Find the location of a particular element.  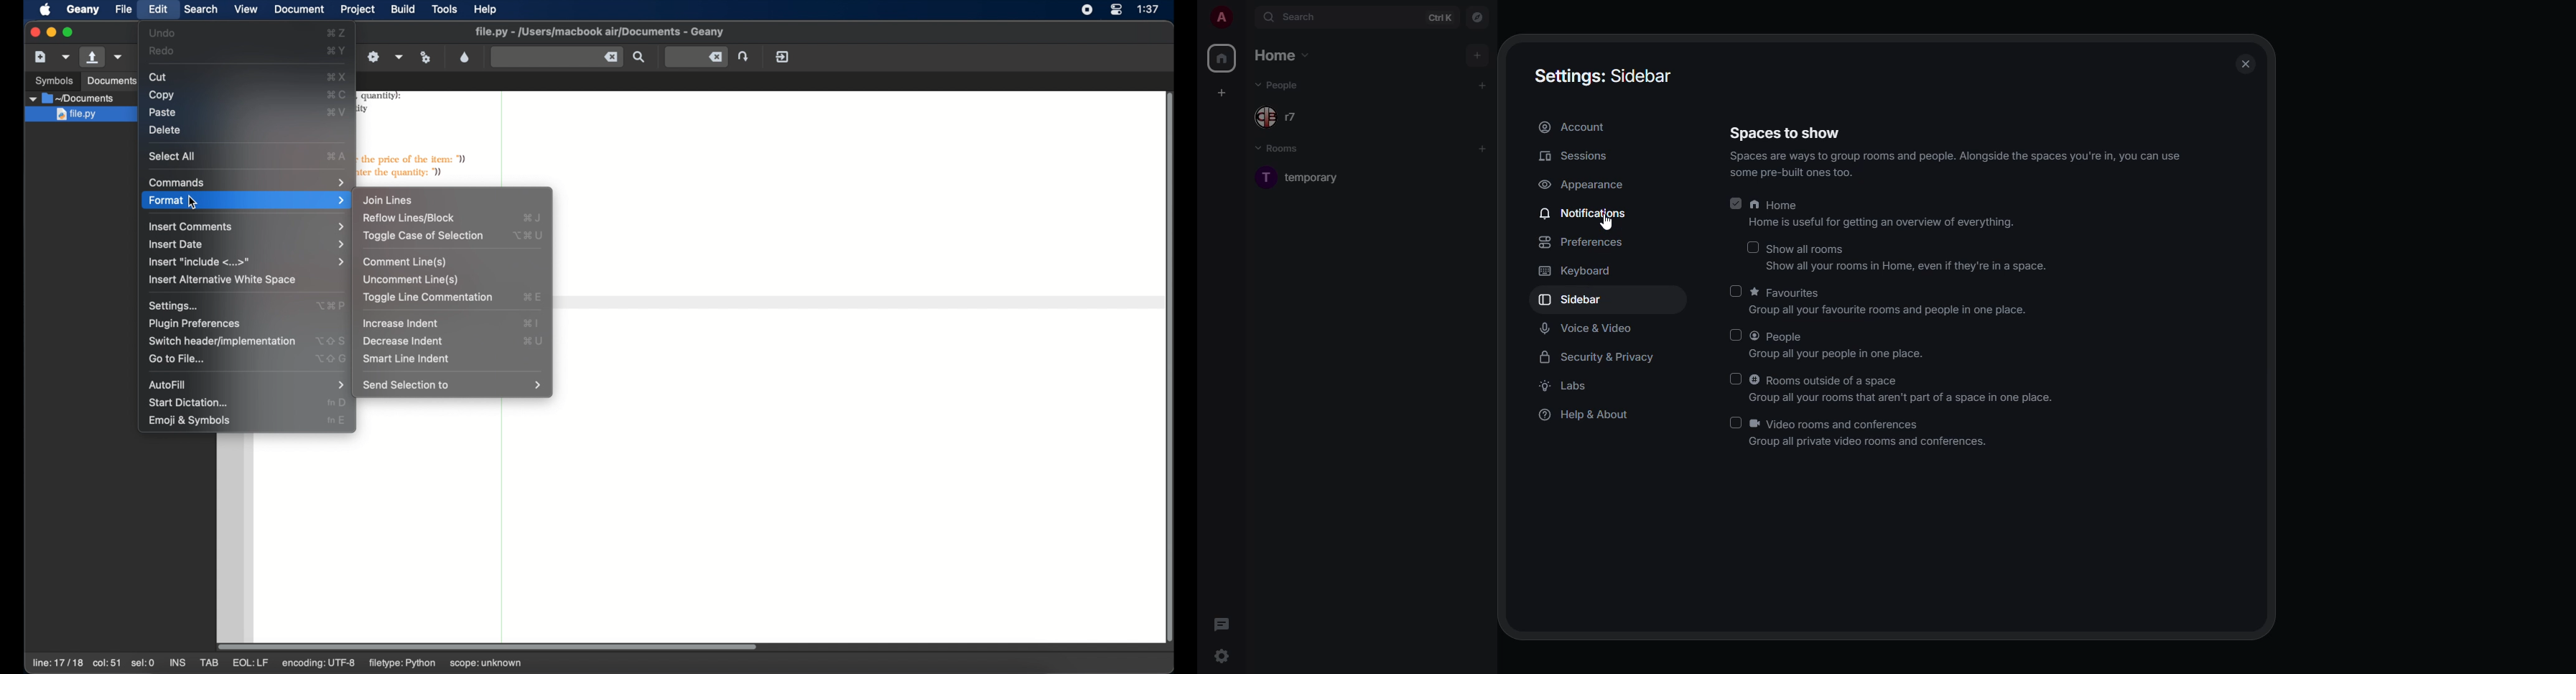

select all is located at coordinates (172, 156).